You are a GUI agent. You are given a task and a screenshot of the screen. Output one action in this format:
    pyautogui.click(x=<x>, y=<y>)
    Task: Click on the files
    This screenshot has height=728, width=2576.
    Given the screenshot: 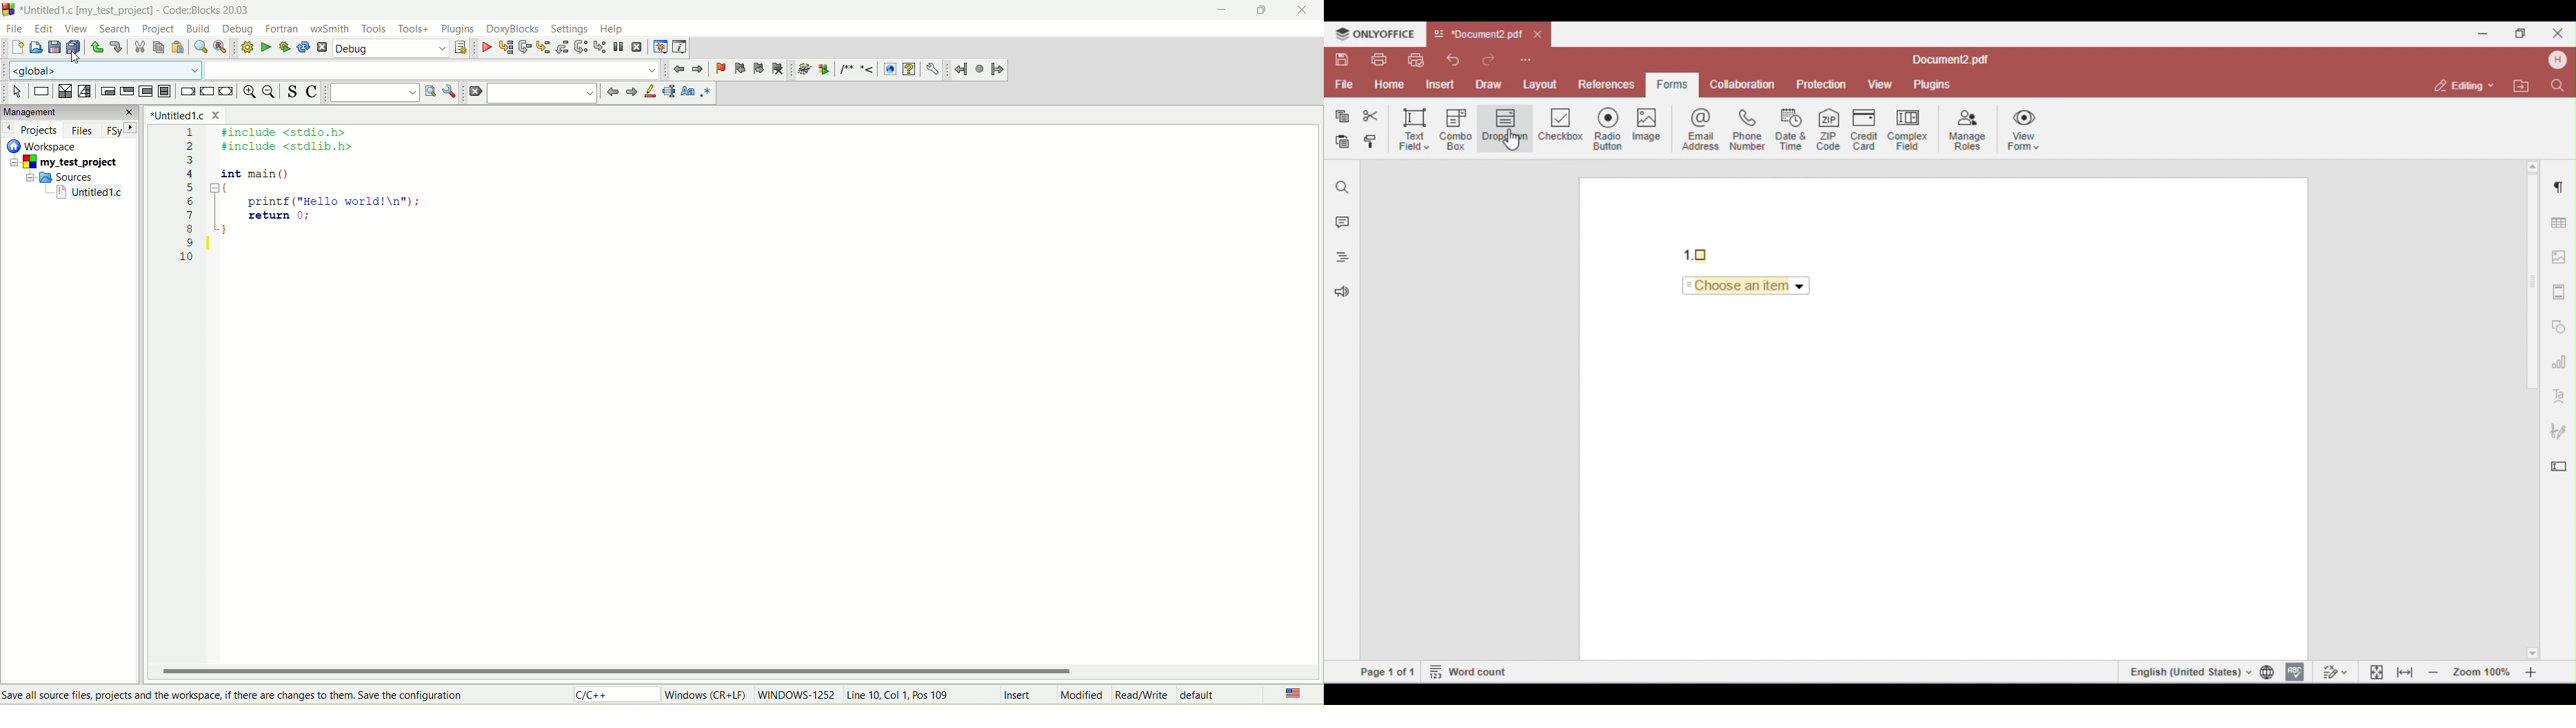 What is the action you would take?
    pyautogui.click(x=81, y=131)
    